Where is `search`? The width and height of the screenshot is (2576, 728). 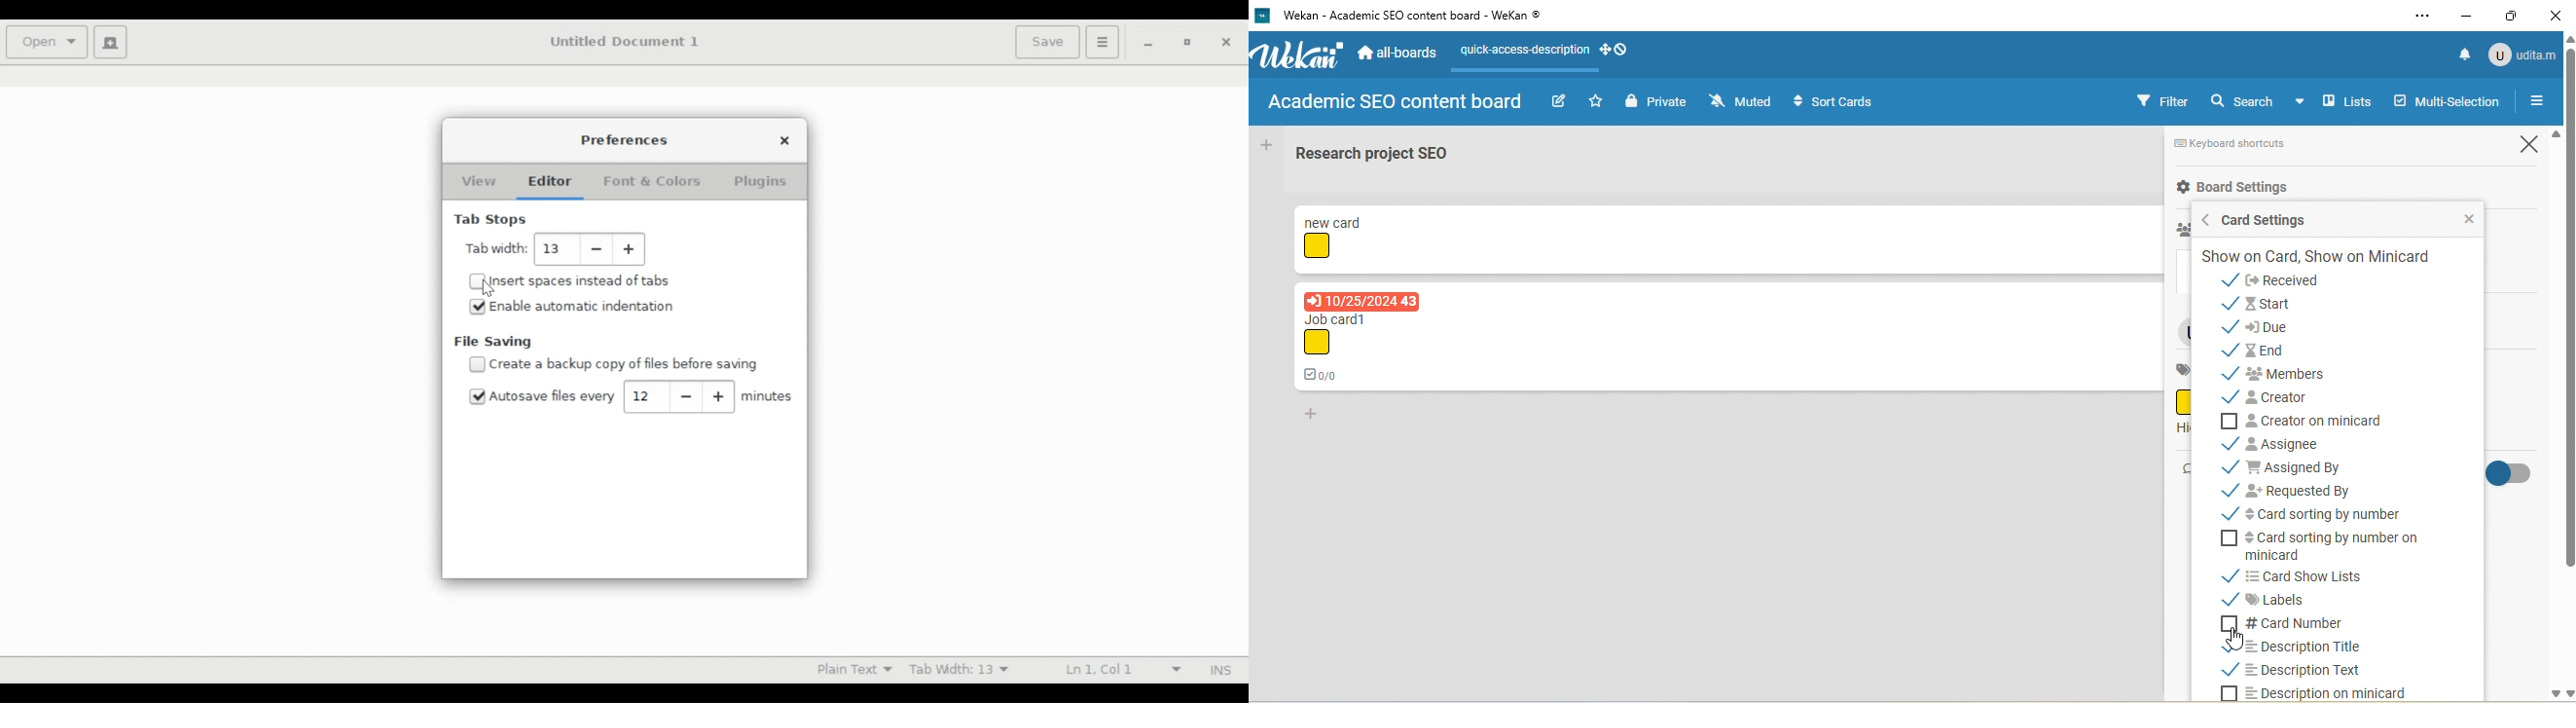 search is located at coordinates (2262, 103).